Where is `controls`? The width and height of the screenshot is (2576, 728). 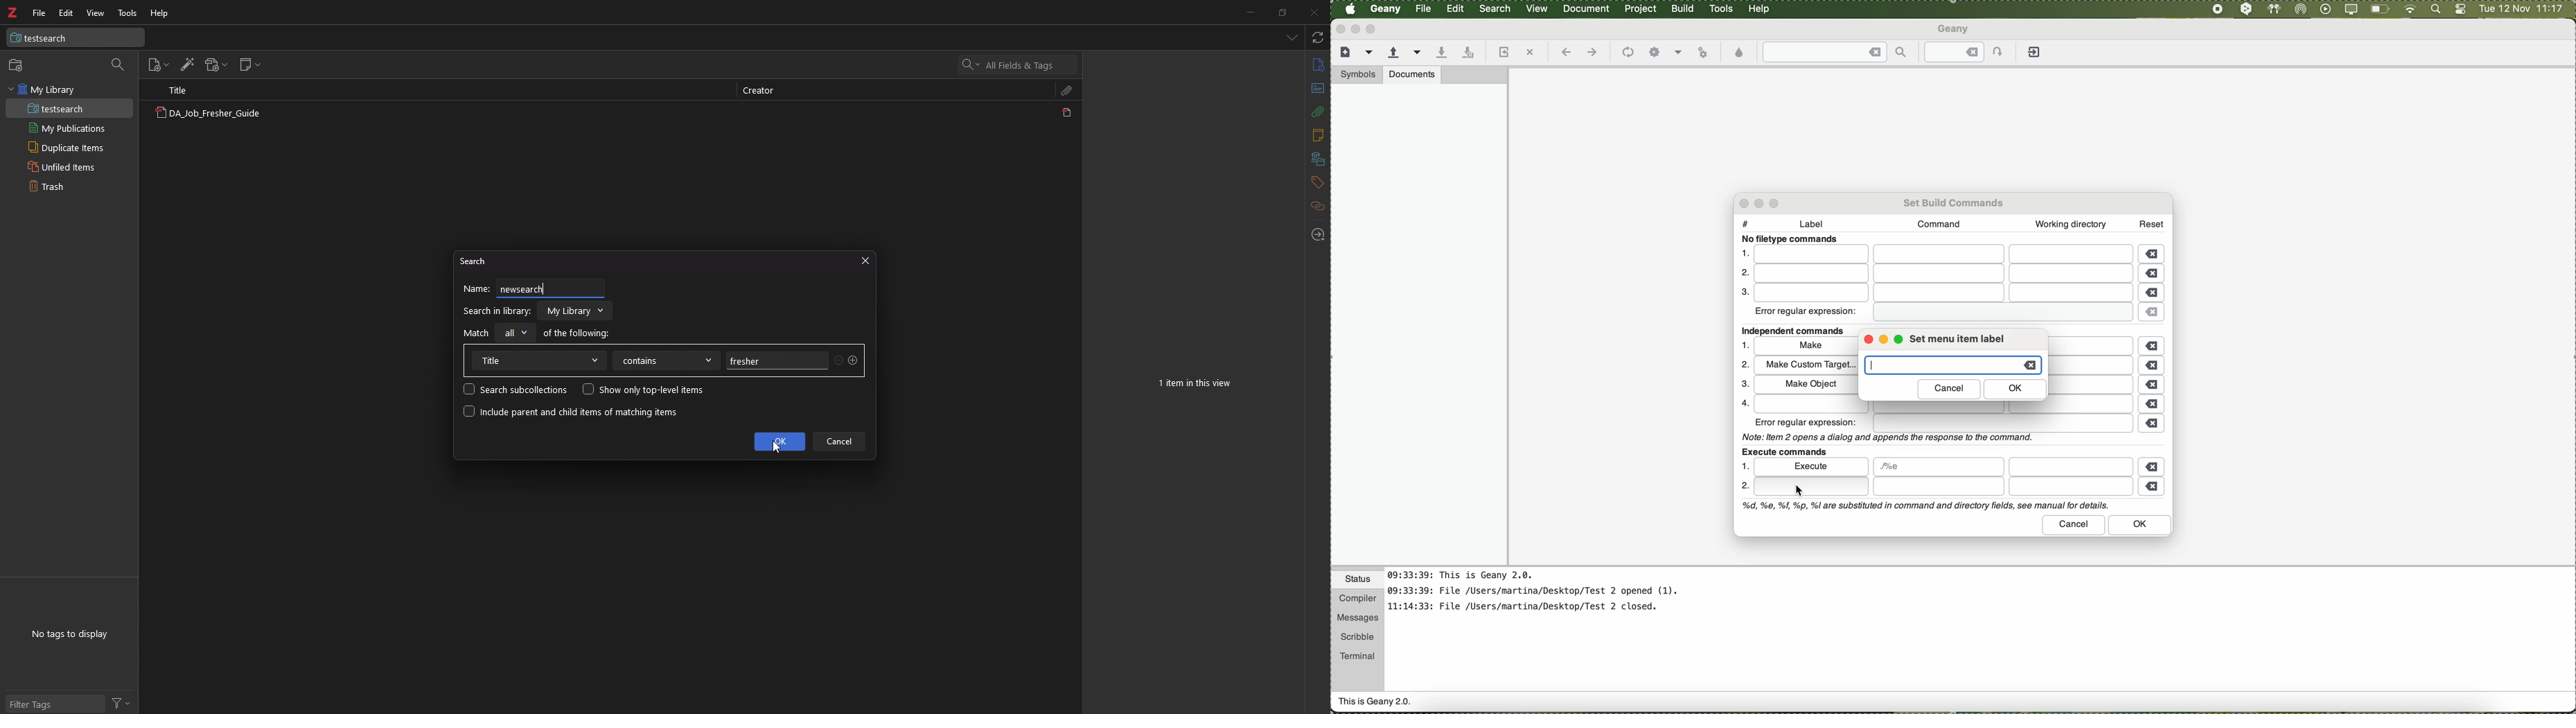
controls is located at coordinates (2461, 10).